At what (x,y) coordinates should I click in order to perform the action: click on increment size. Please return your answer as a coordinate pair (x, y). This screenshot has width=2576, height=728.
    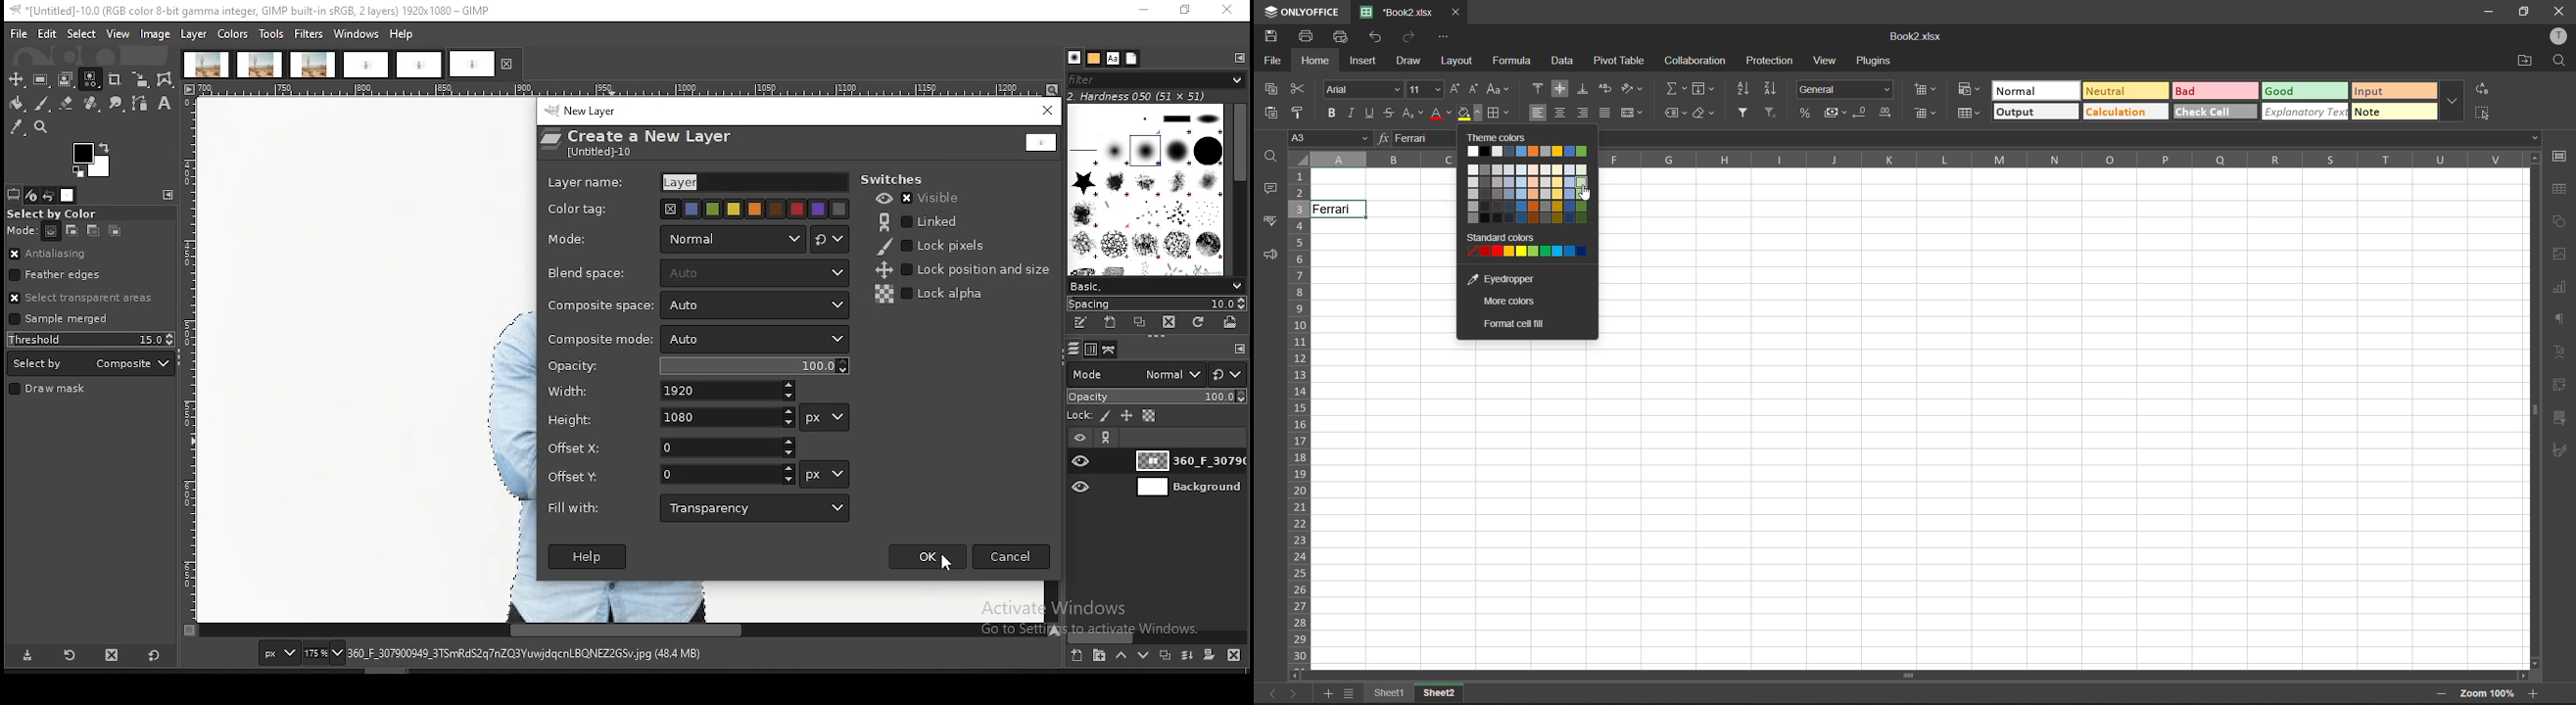
    Looking at the image, I should click on (1456, 89).